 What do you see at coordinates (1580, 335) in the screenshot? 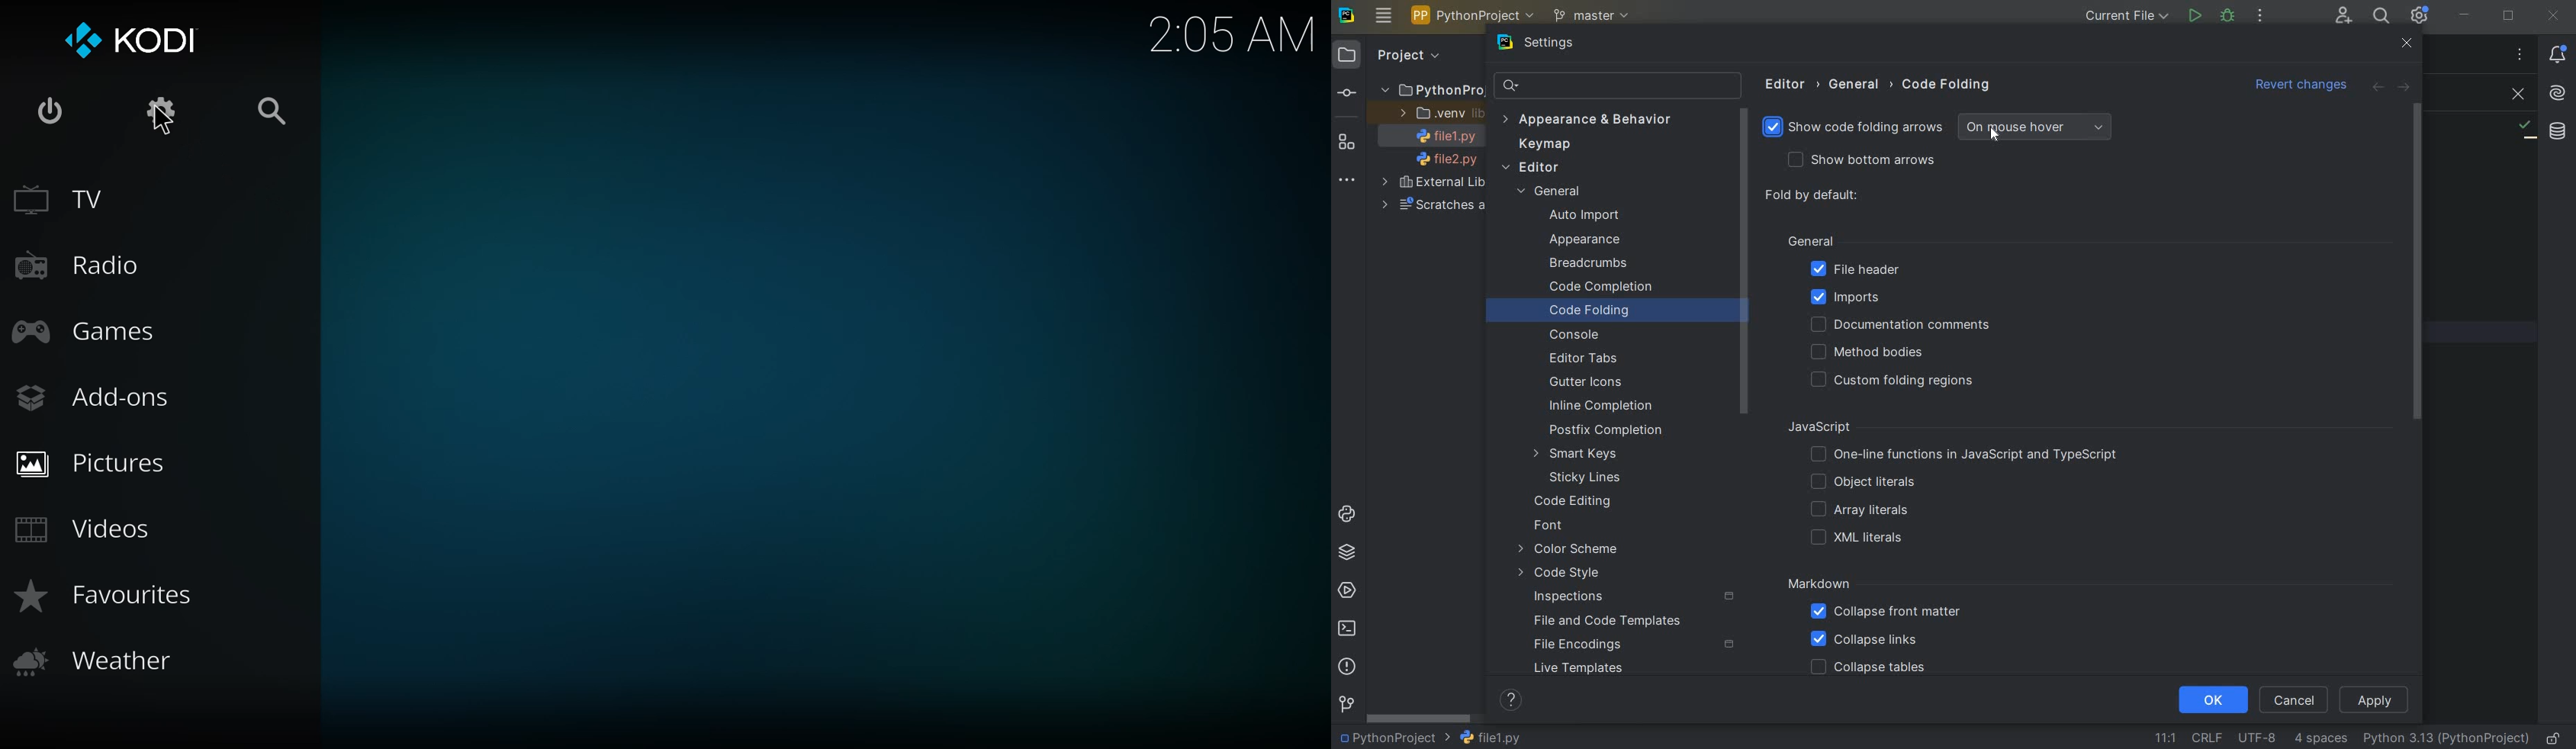
I see `CONSOLE` at bounding box center [1580, 335].